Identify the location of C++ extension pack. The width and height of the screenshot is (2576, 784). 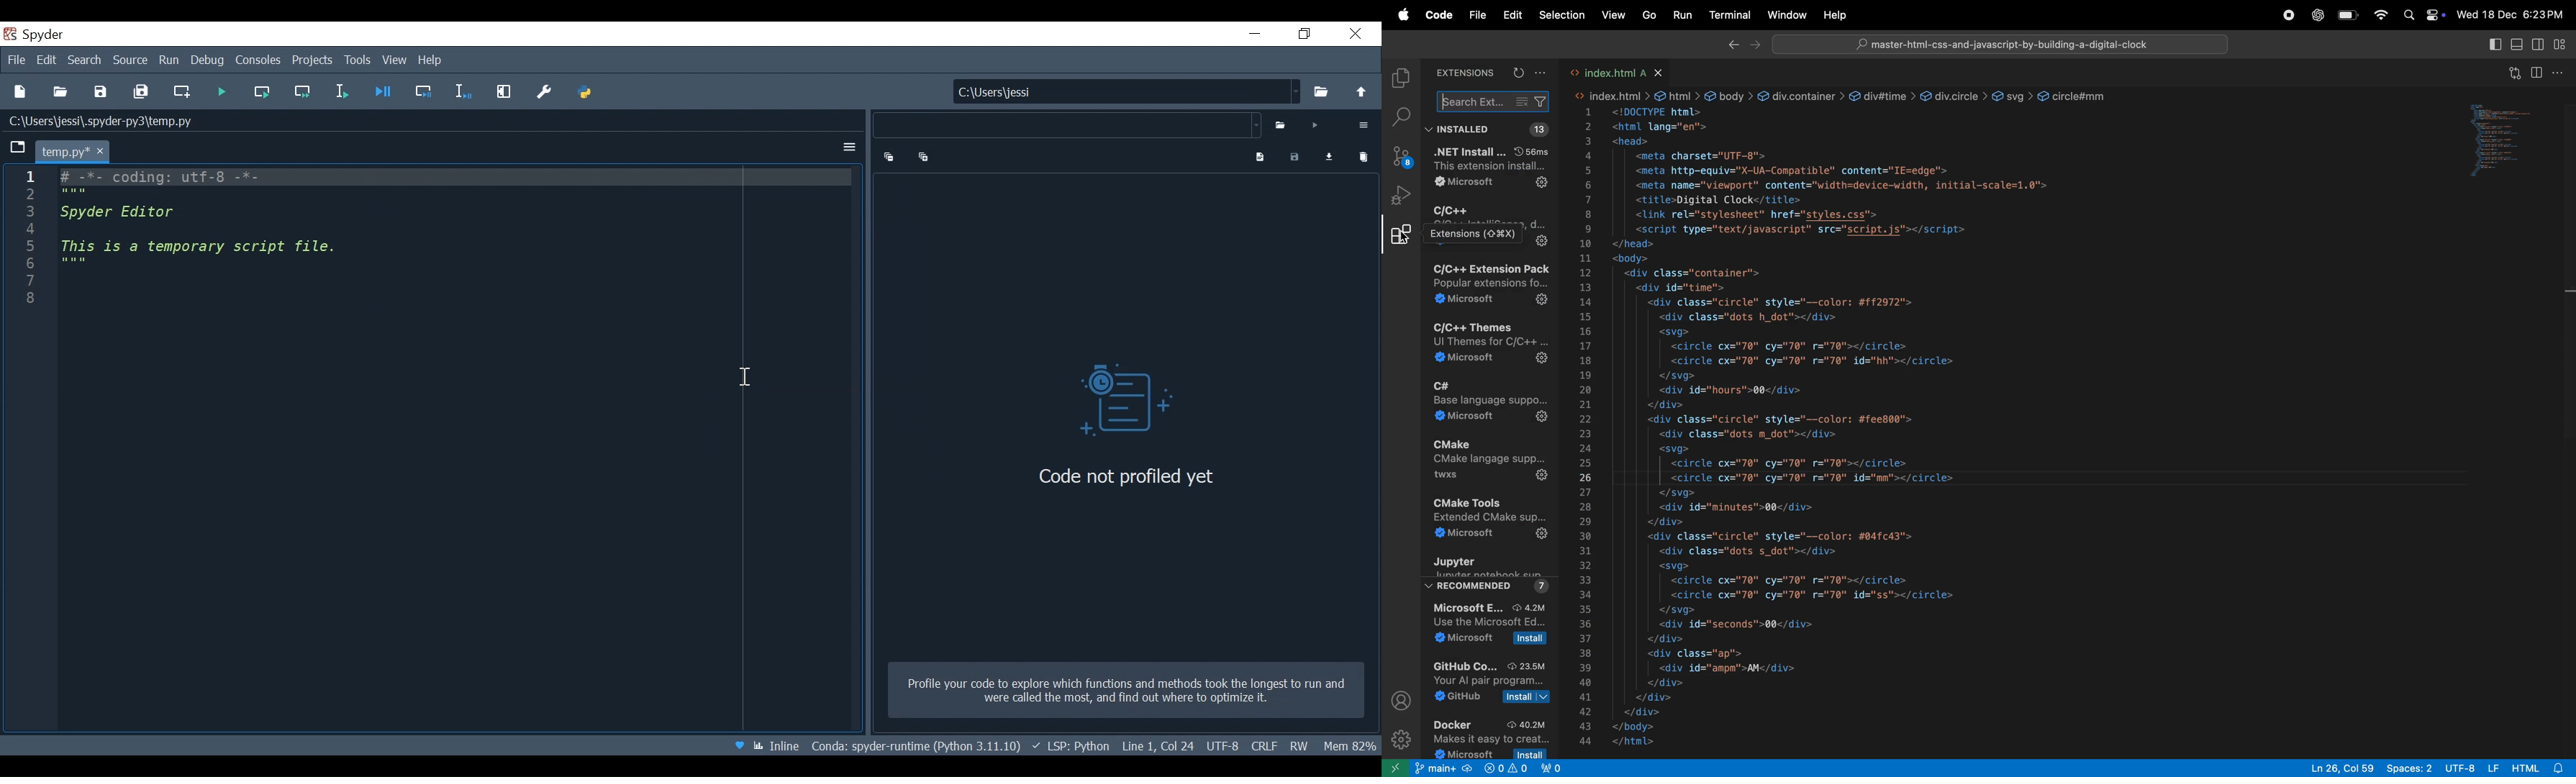
(1492, 284).